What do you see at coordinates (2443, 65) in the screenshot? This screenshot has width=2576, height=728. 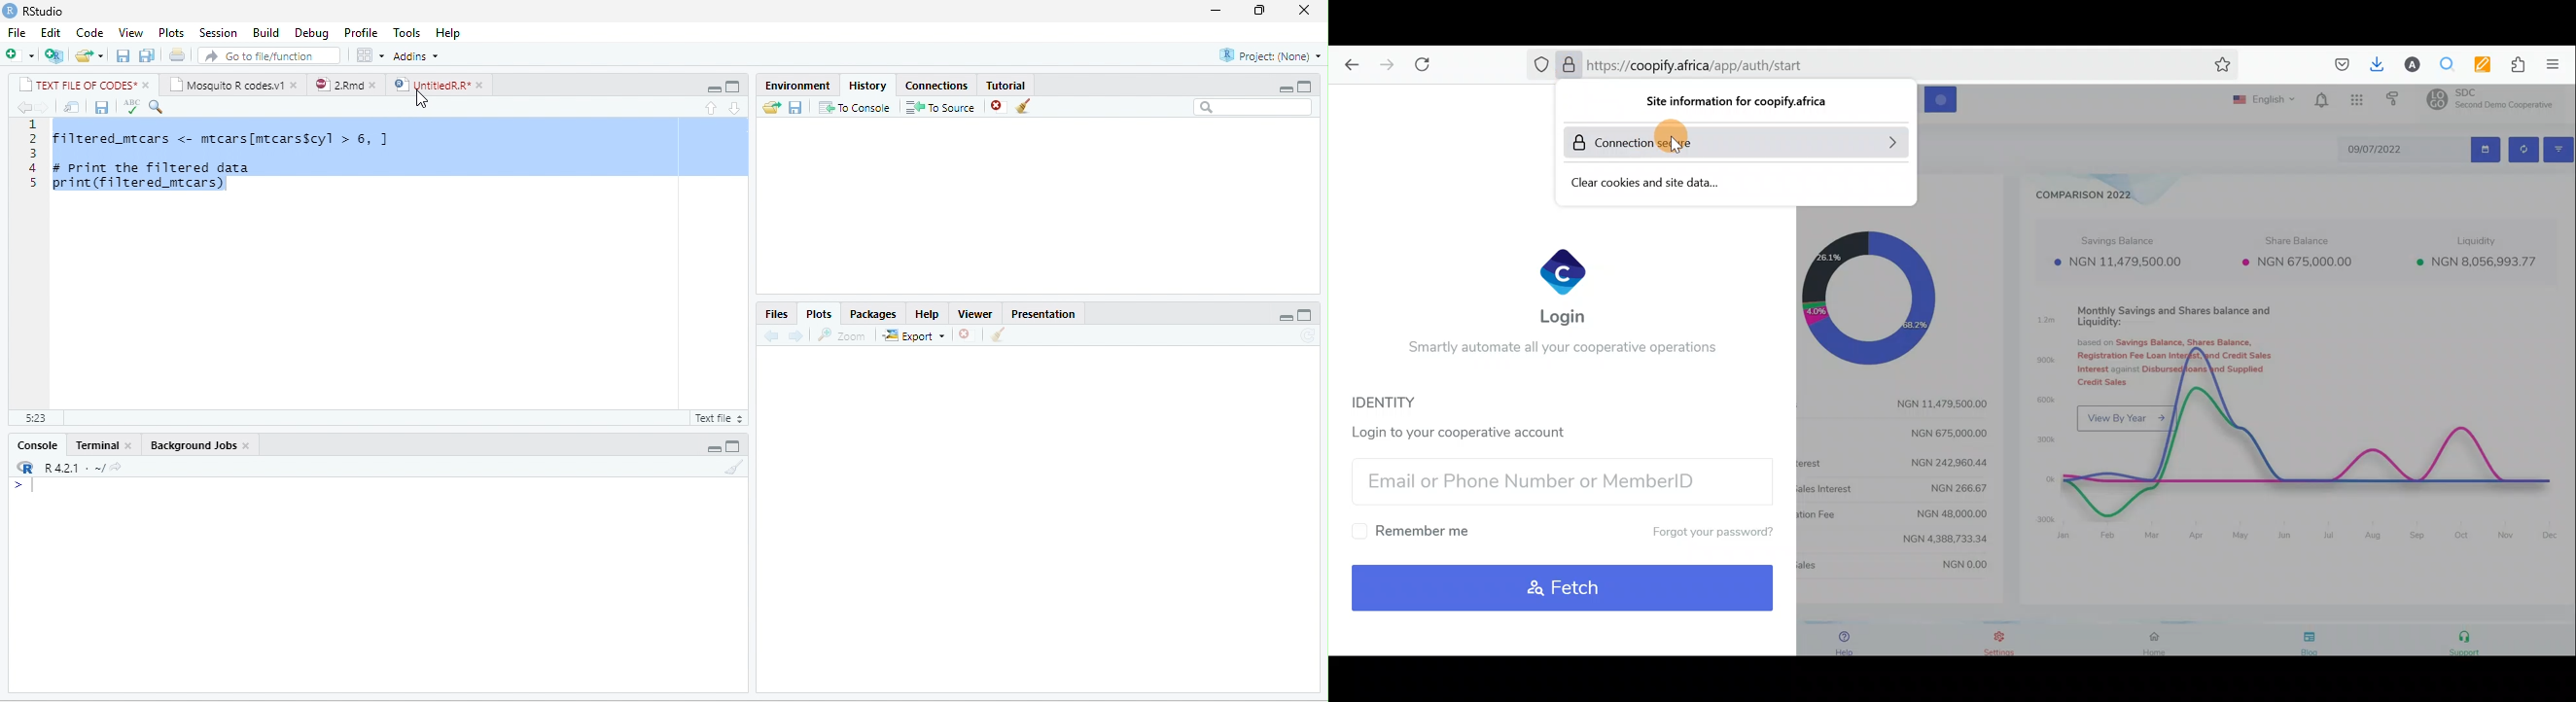 I see `Multiple search & highlight` at bounding box center [2443, 65].